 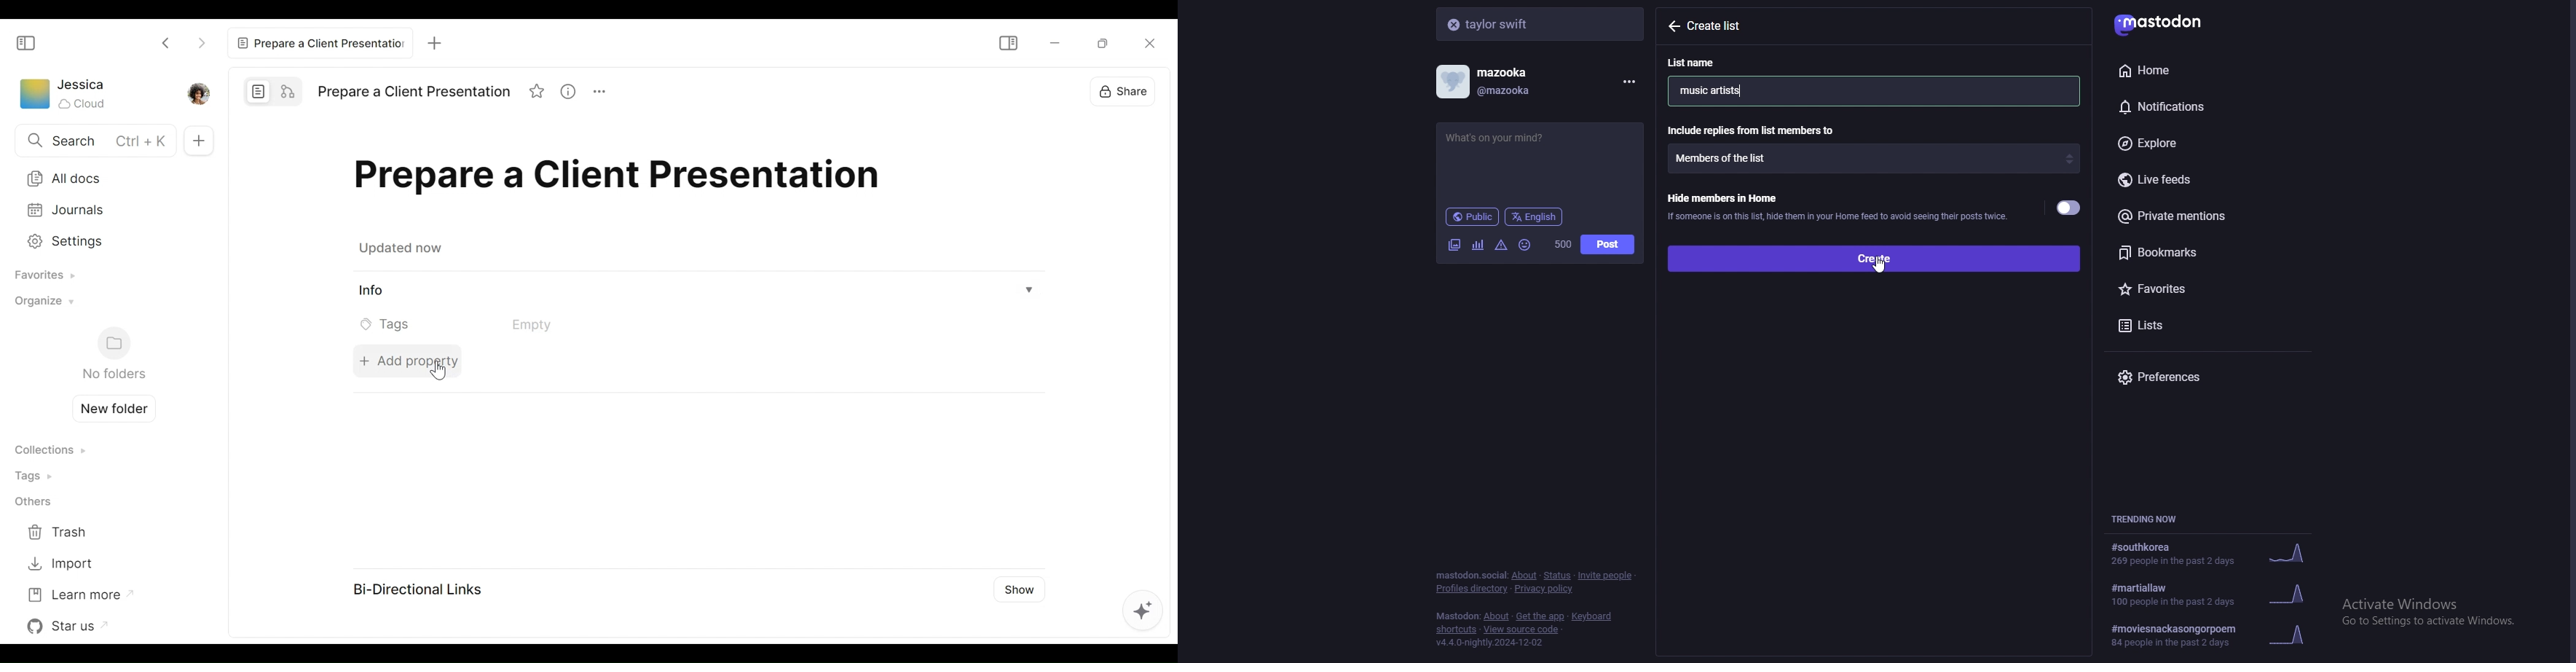 What do you see at coordinates (1054, 44) in the screenshot?
I see `minimize` at bounding box center [1054, 44].